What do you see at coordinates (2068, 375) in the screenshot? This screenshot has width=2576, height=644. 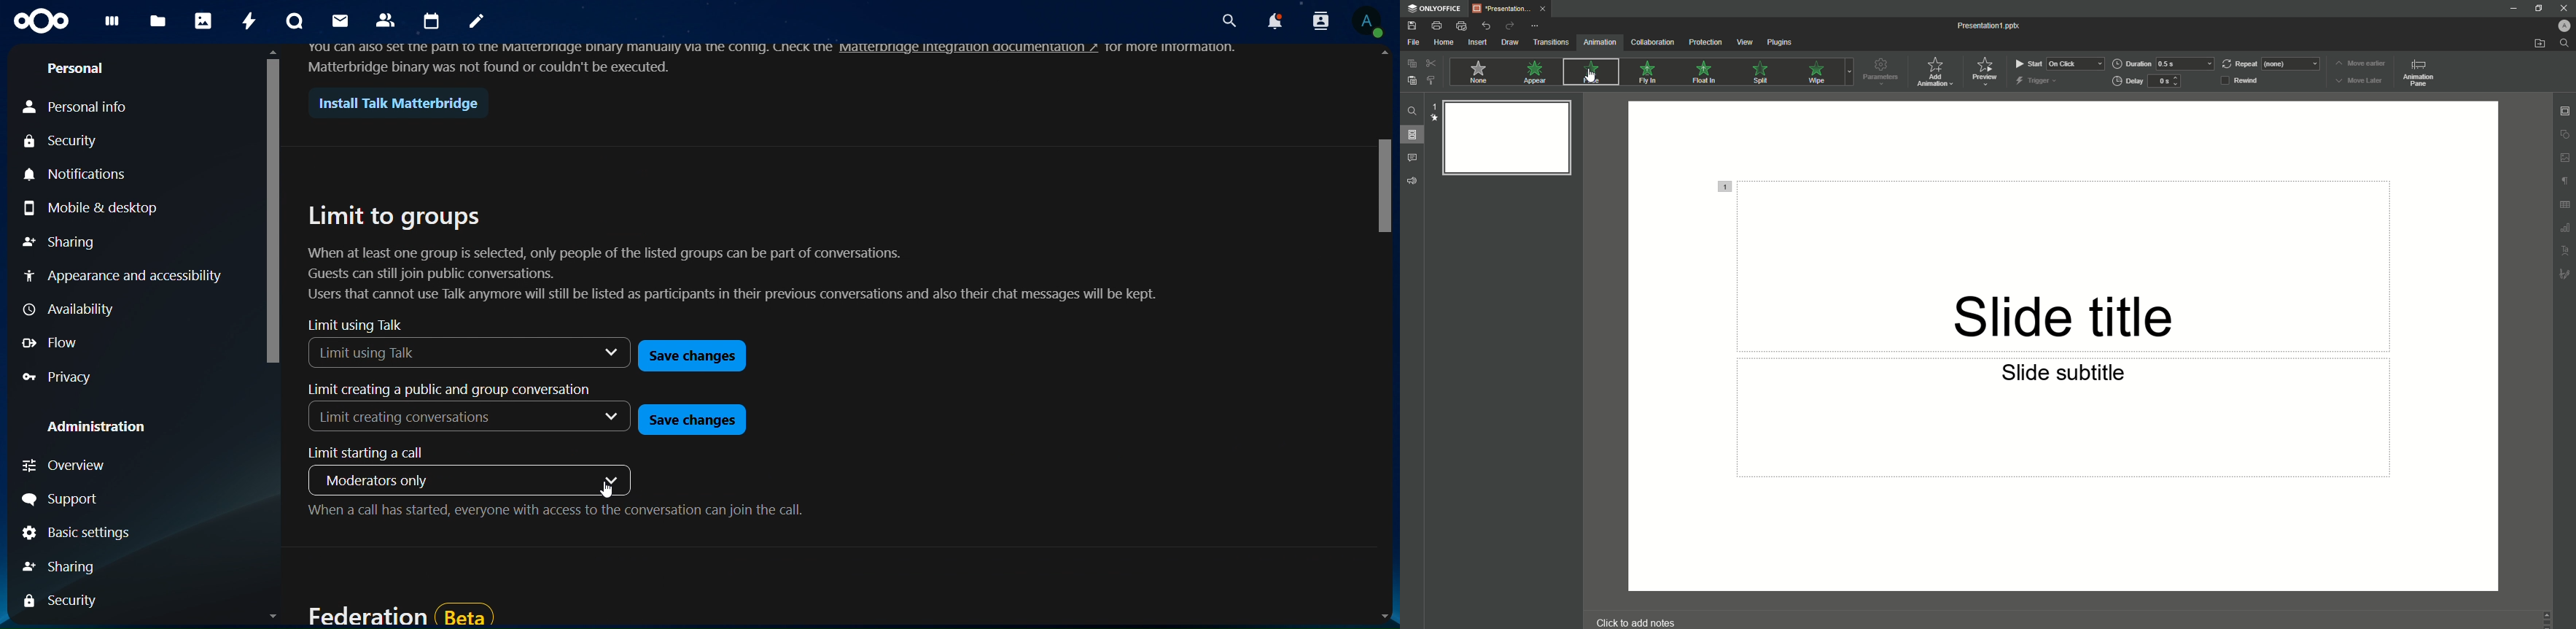 I see `Slide Subtitle` at bounding box center [2068, 375].